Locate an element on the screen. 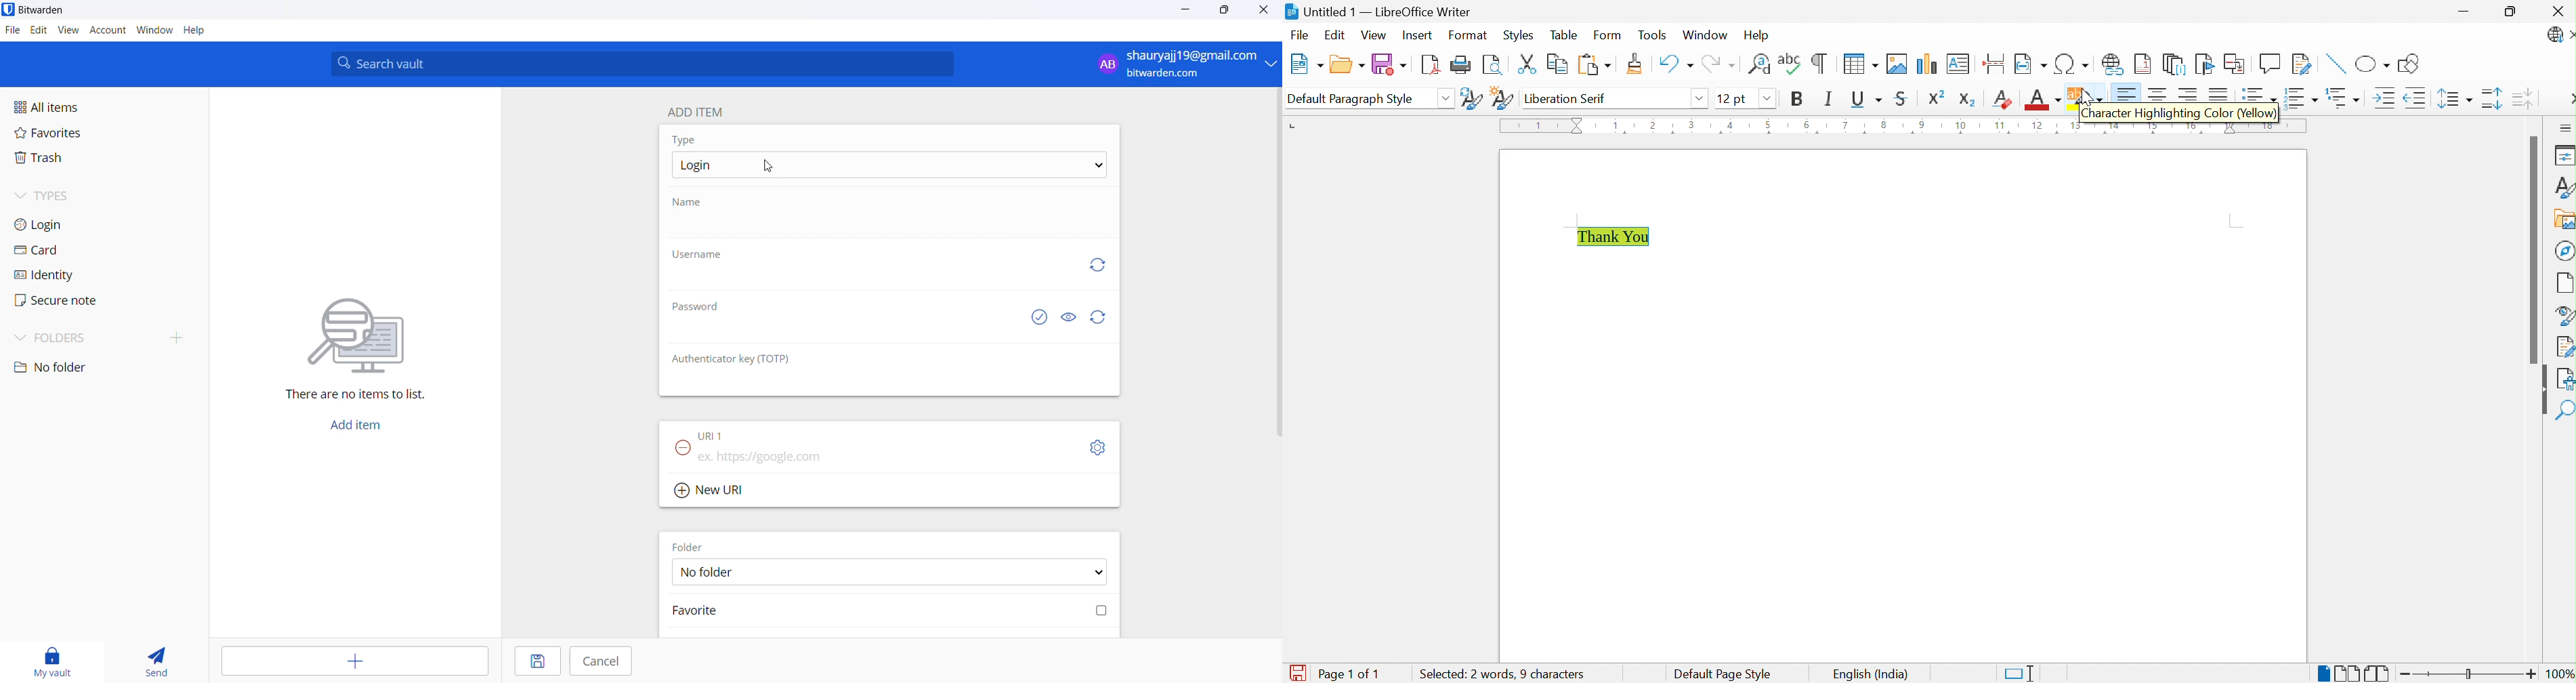  Undo is located at coordinates (1676, 64).